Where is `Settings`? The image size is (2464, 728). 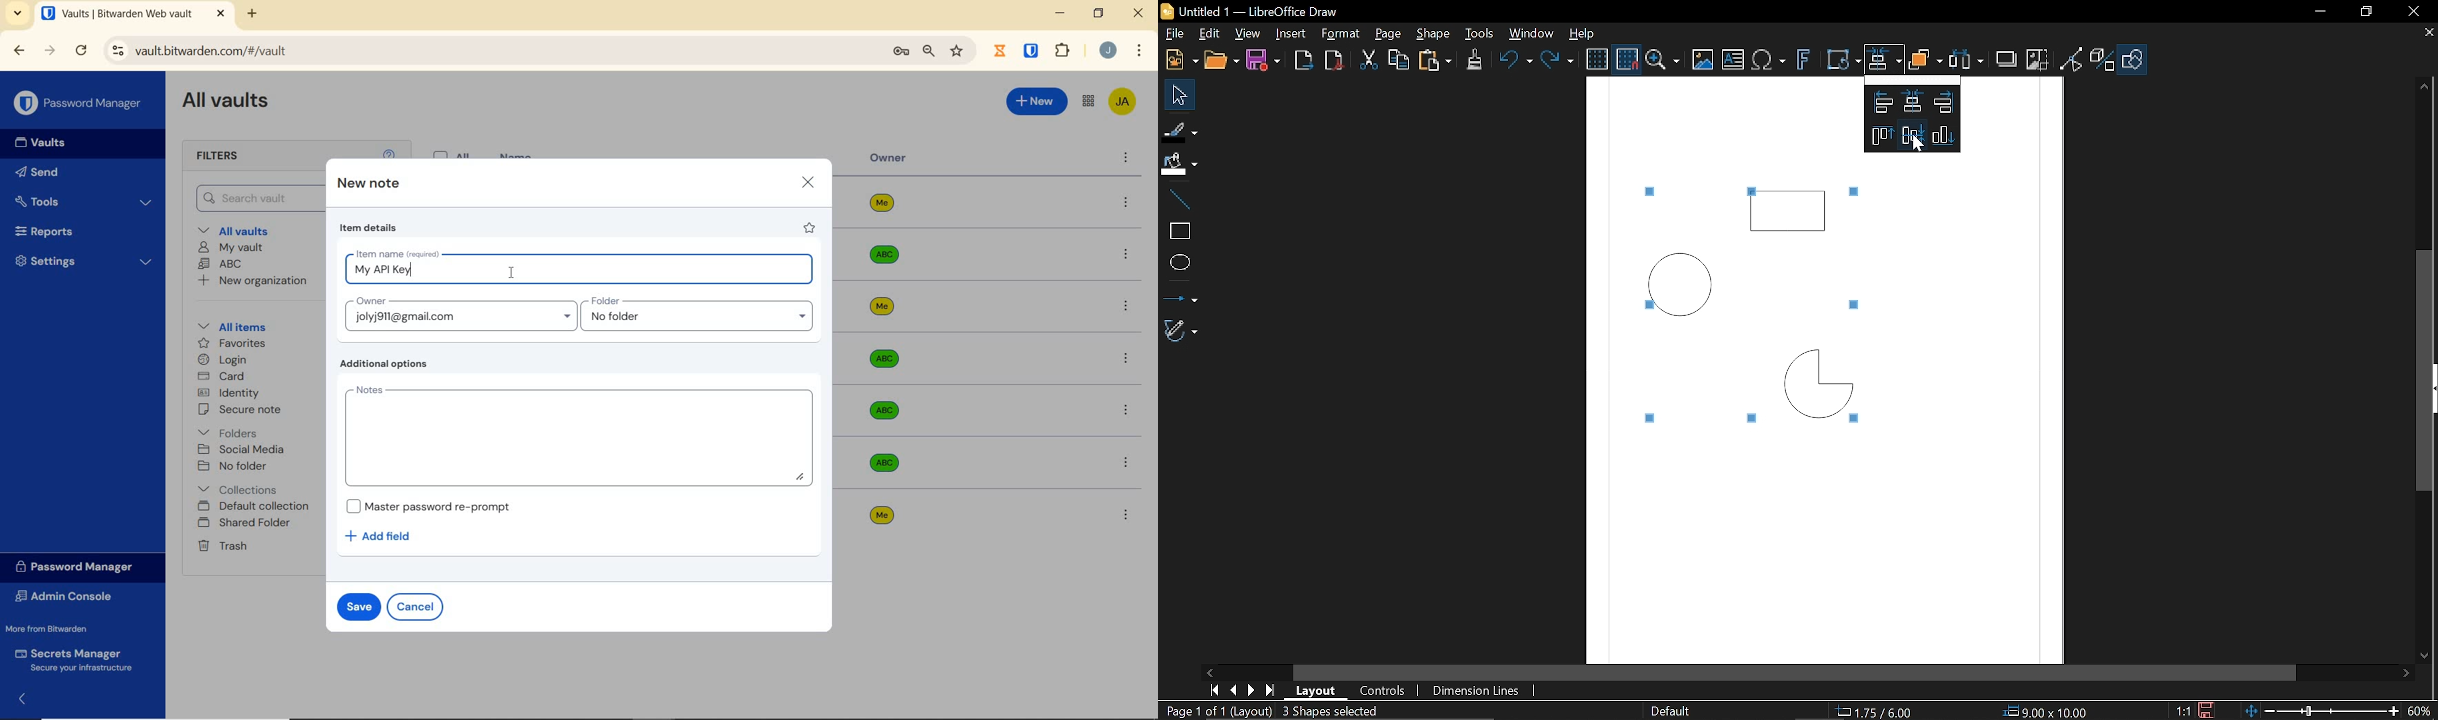
Settings is located at coordinates (85, 264).